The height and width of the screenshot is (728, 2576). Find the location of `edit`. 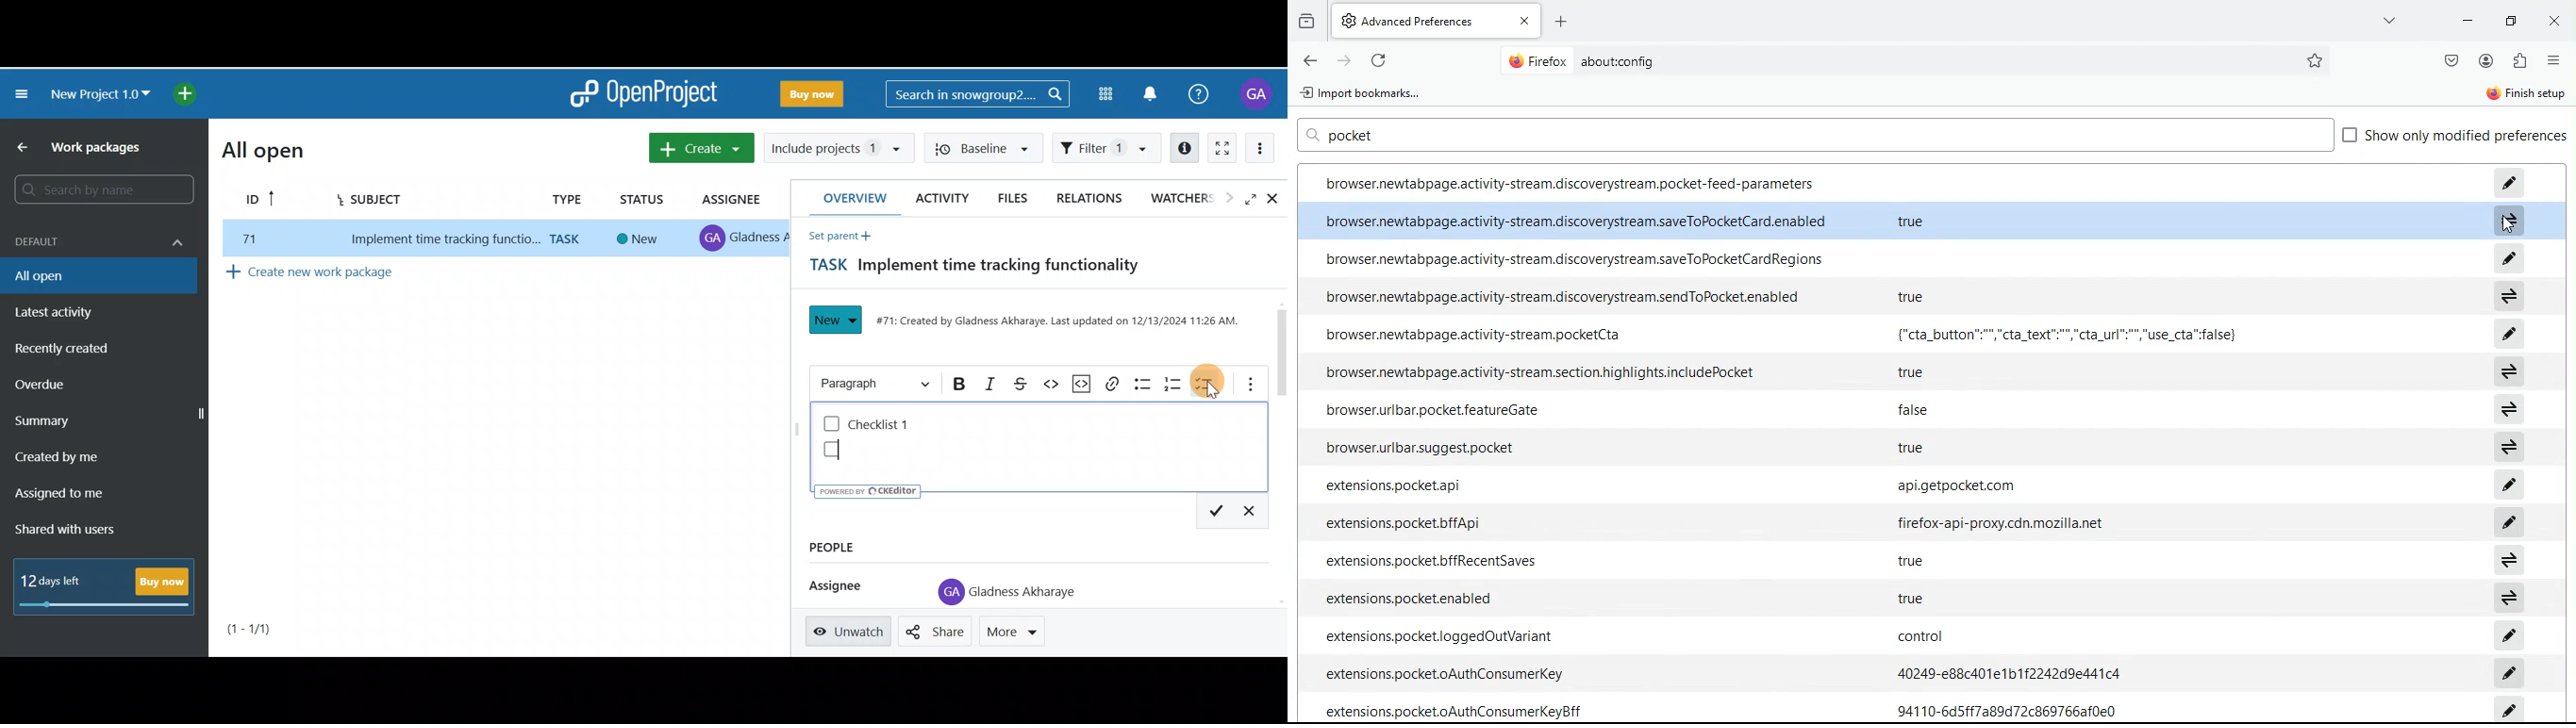

edit is located at coordinates (2507, 634).